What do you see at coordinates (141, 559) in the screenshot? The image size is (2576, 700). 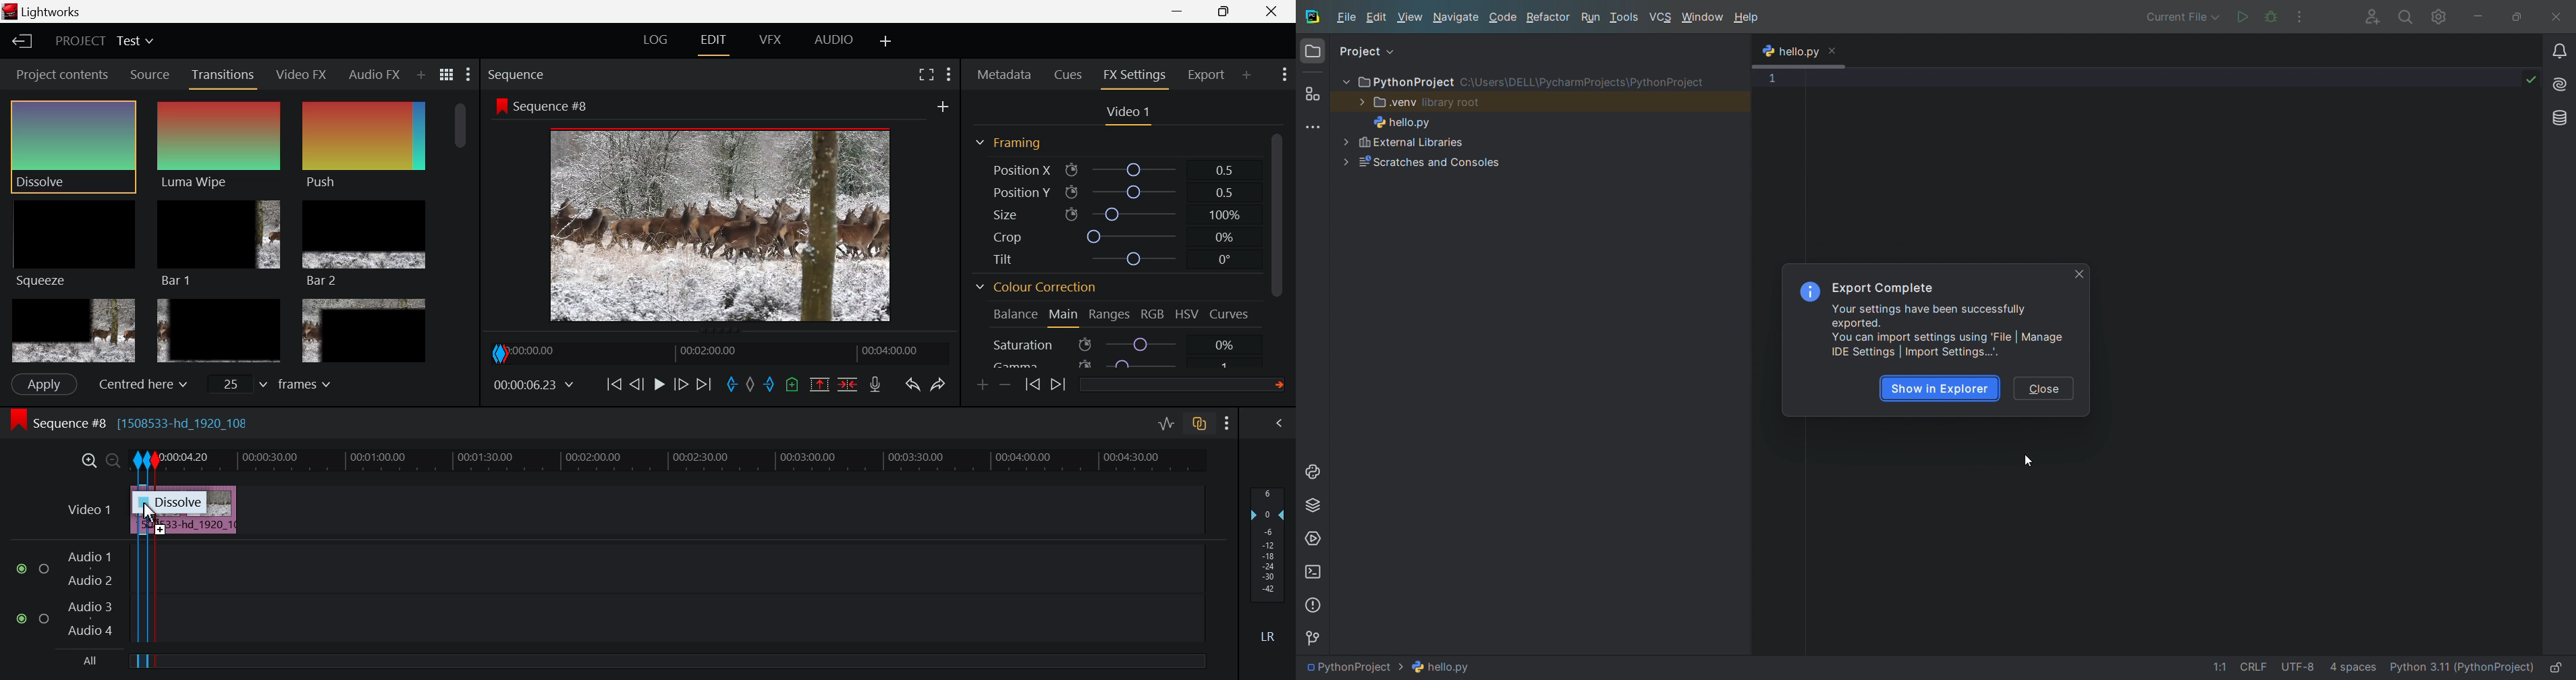 I see `Segment In & Out Marks Made` at bounding box center [141, 559].